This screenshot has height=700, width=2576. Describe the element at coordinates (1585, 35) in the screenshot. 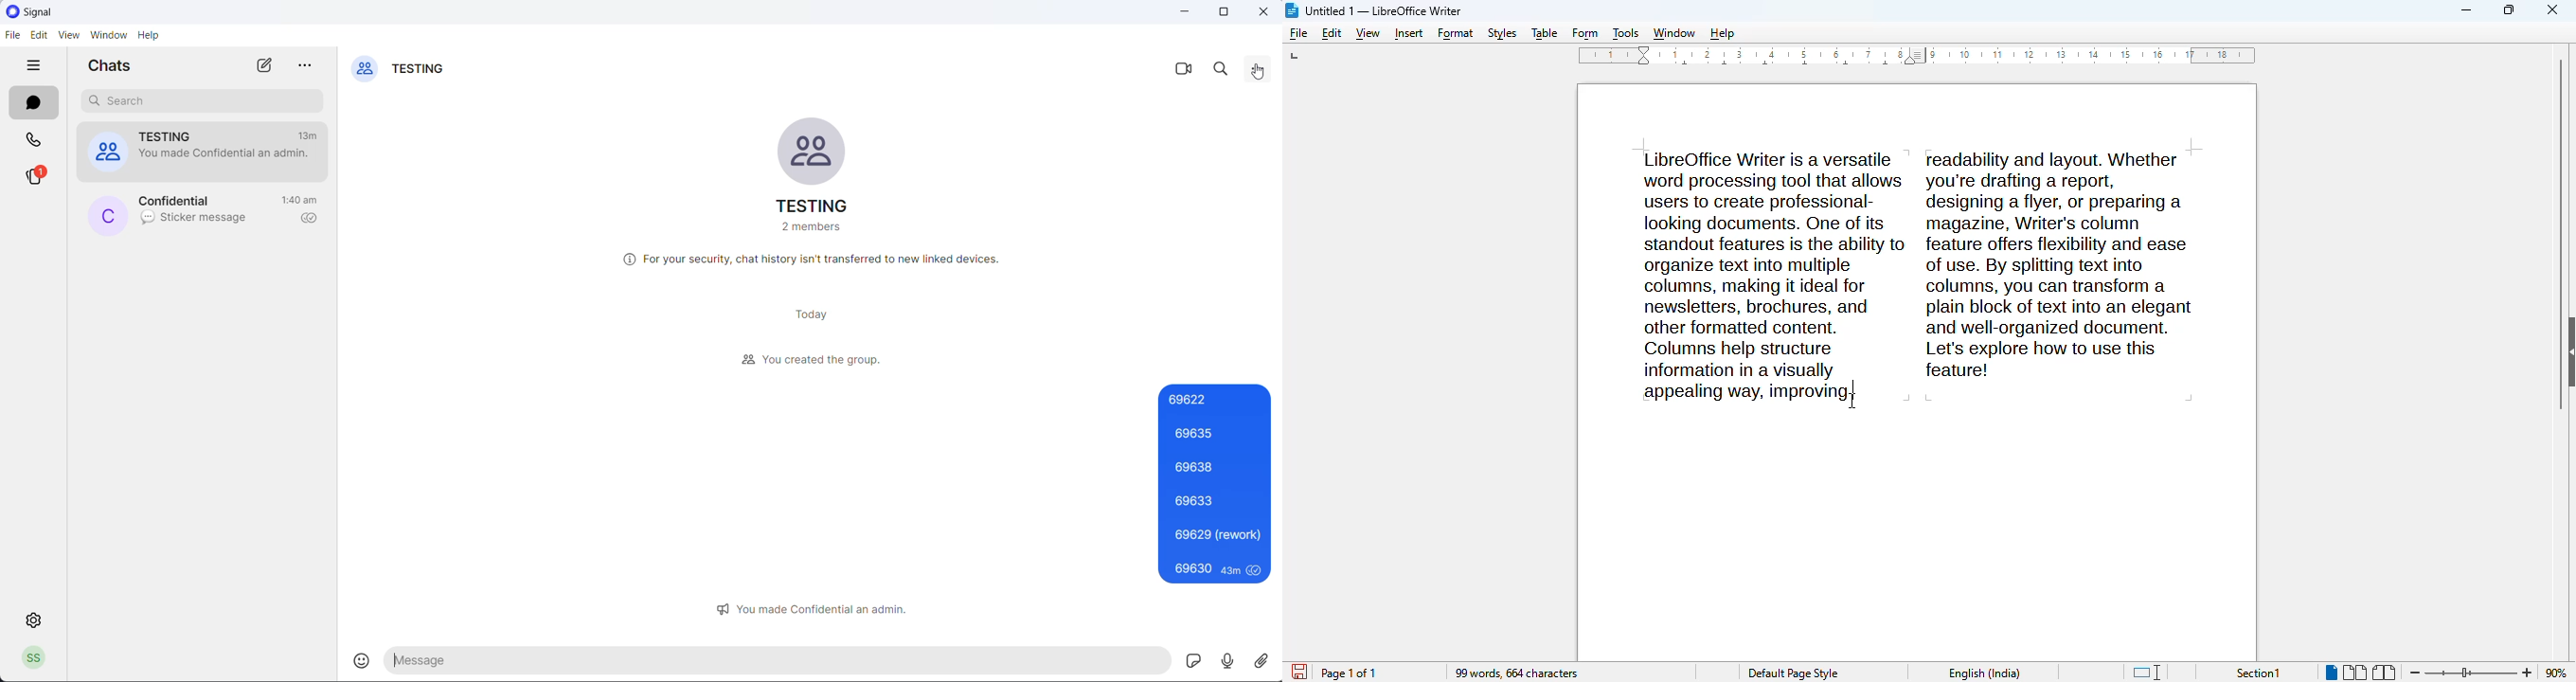

I see `form` at that location.